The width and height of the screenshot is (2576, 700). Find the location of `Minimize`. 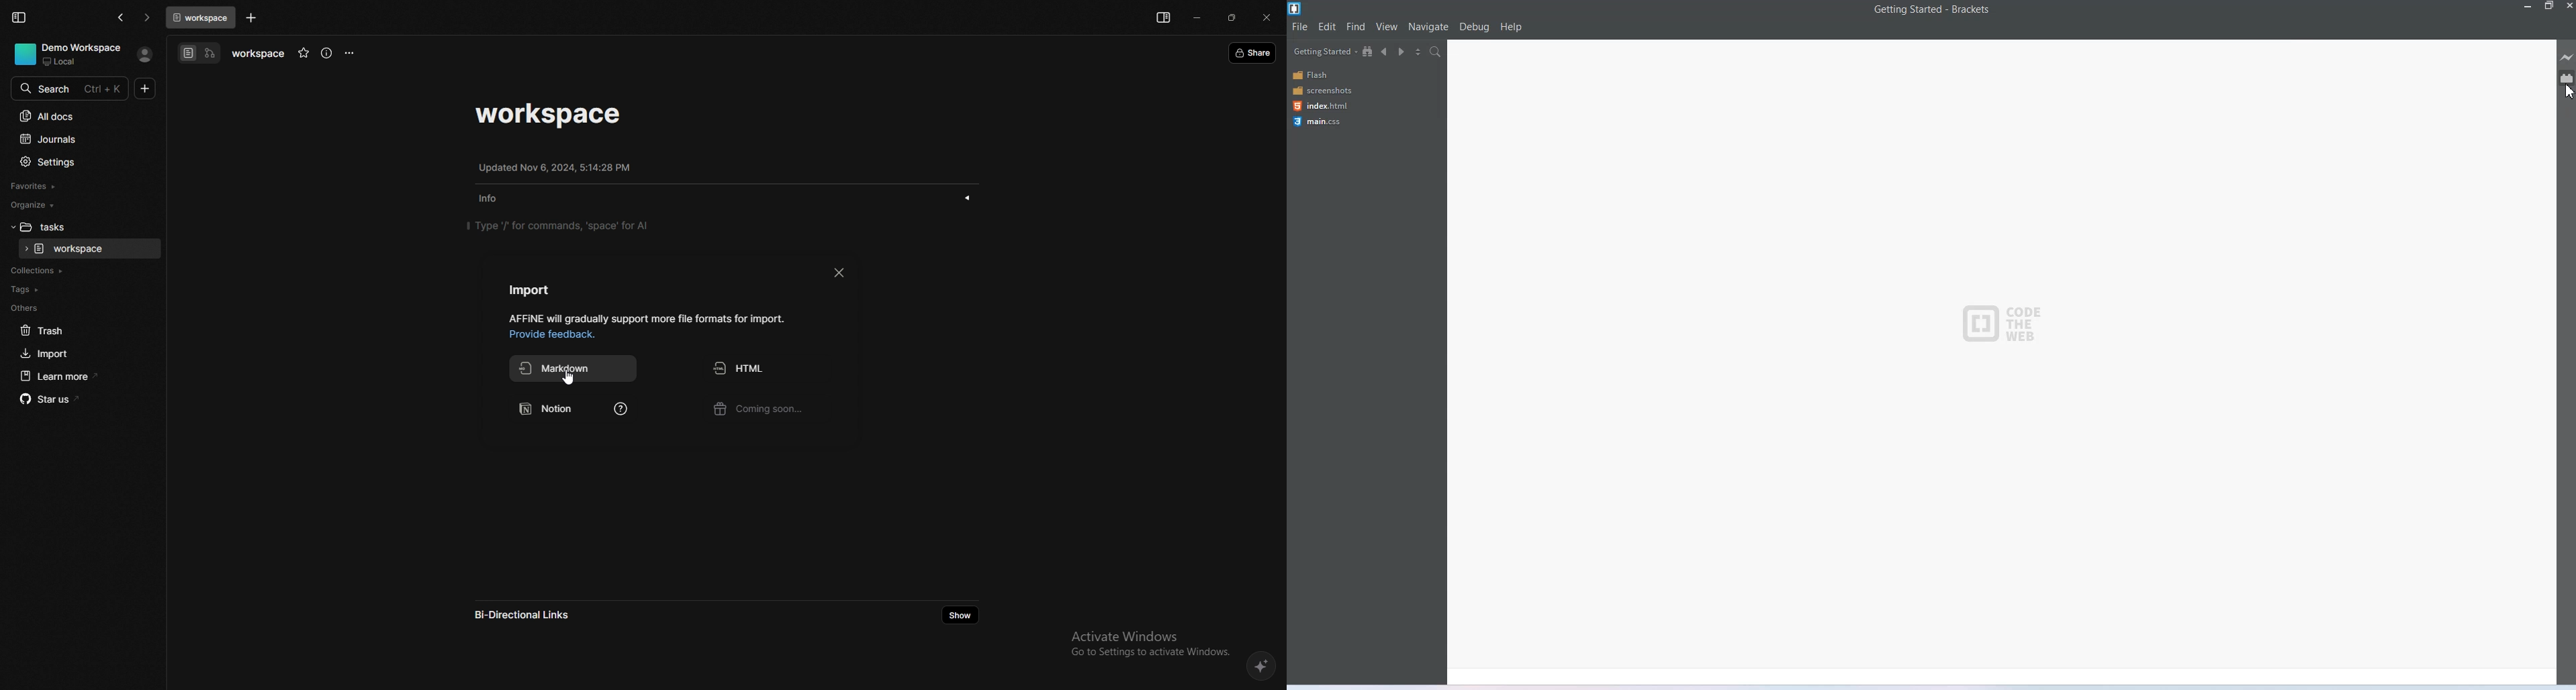

Minimize is located at coordinates (2529, 7).